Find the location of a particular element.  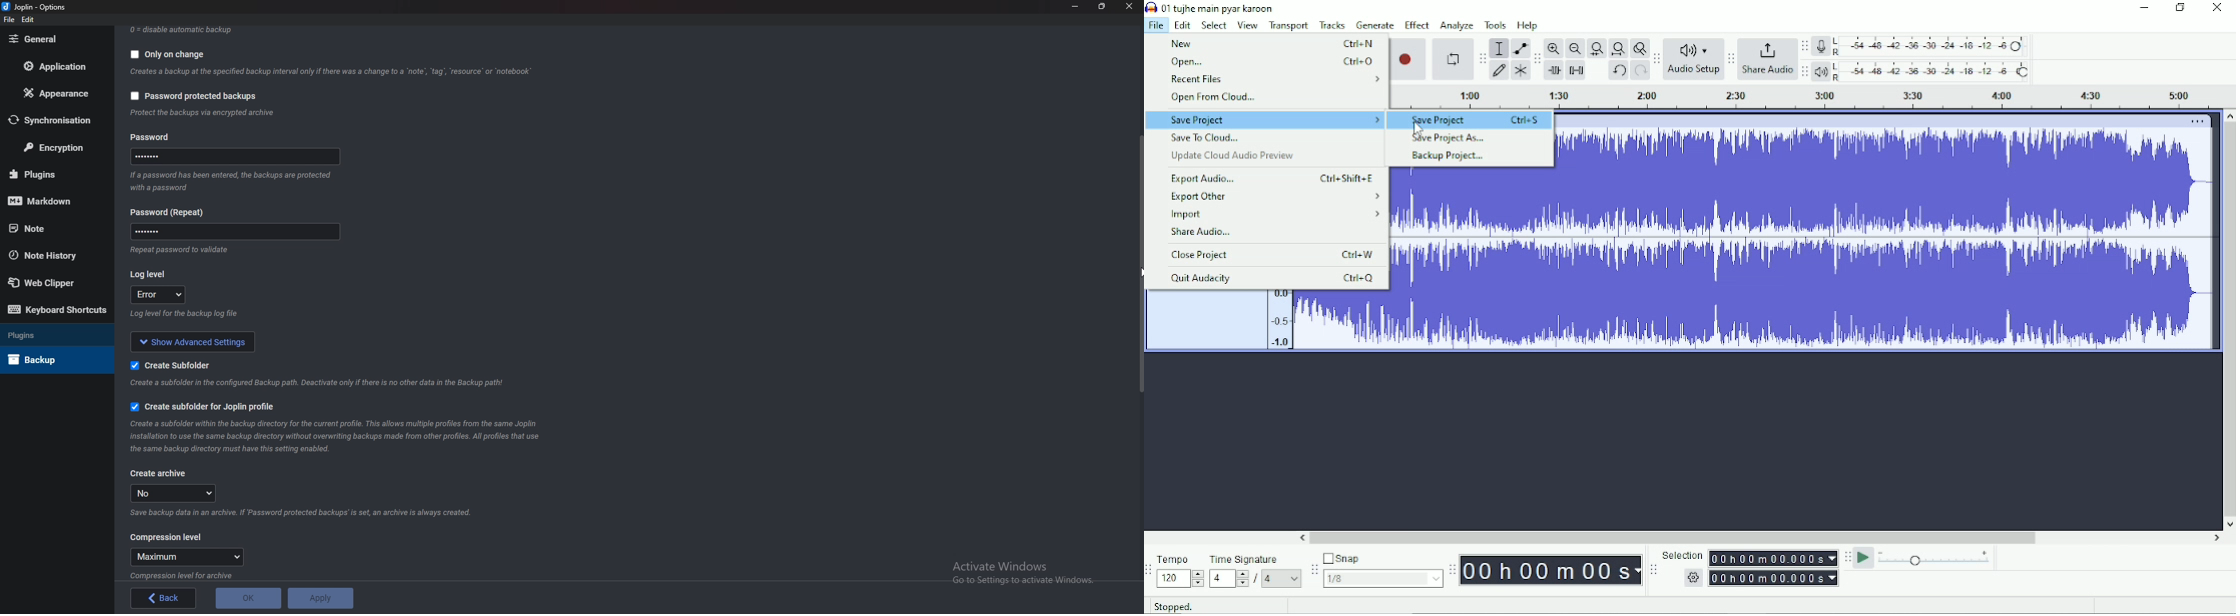

Only on change is located at coordinates (171, 53).